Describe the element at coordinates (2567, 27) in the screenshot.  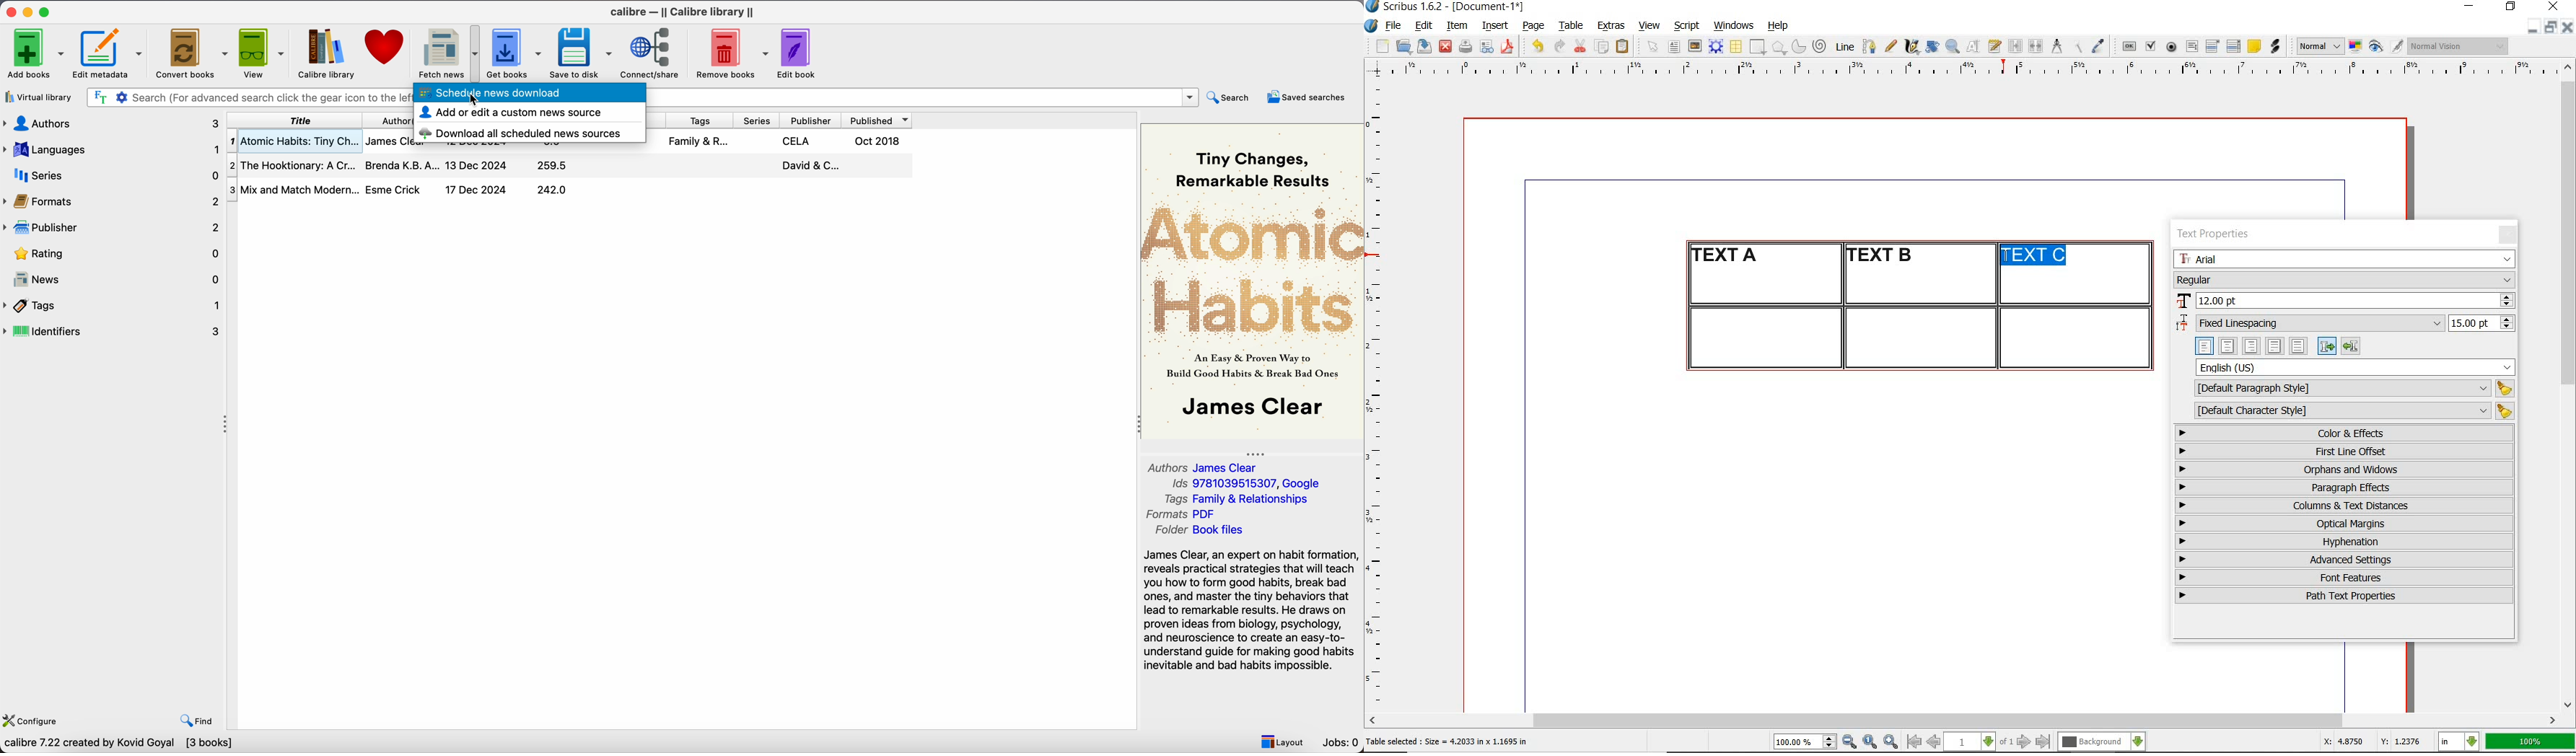
I see `close` at that location.